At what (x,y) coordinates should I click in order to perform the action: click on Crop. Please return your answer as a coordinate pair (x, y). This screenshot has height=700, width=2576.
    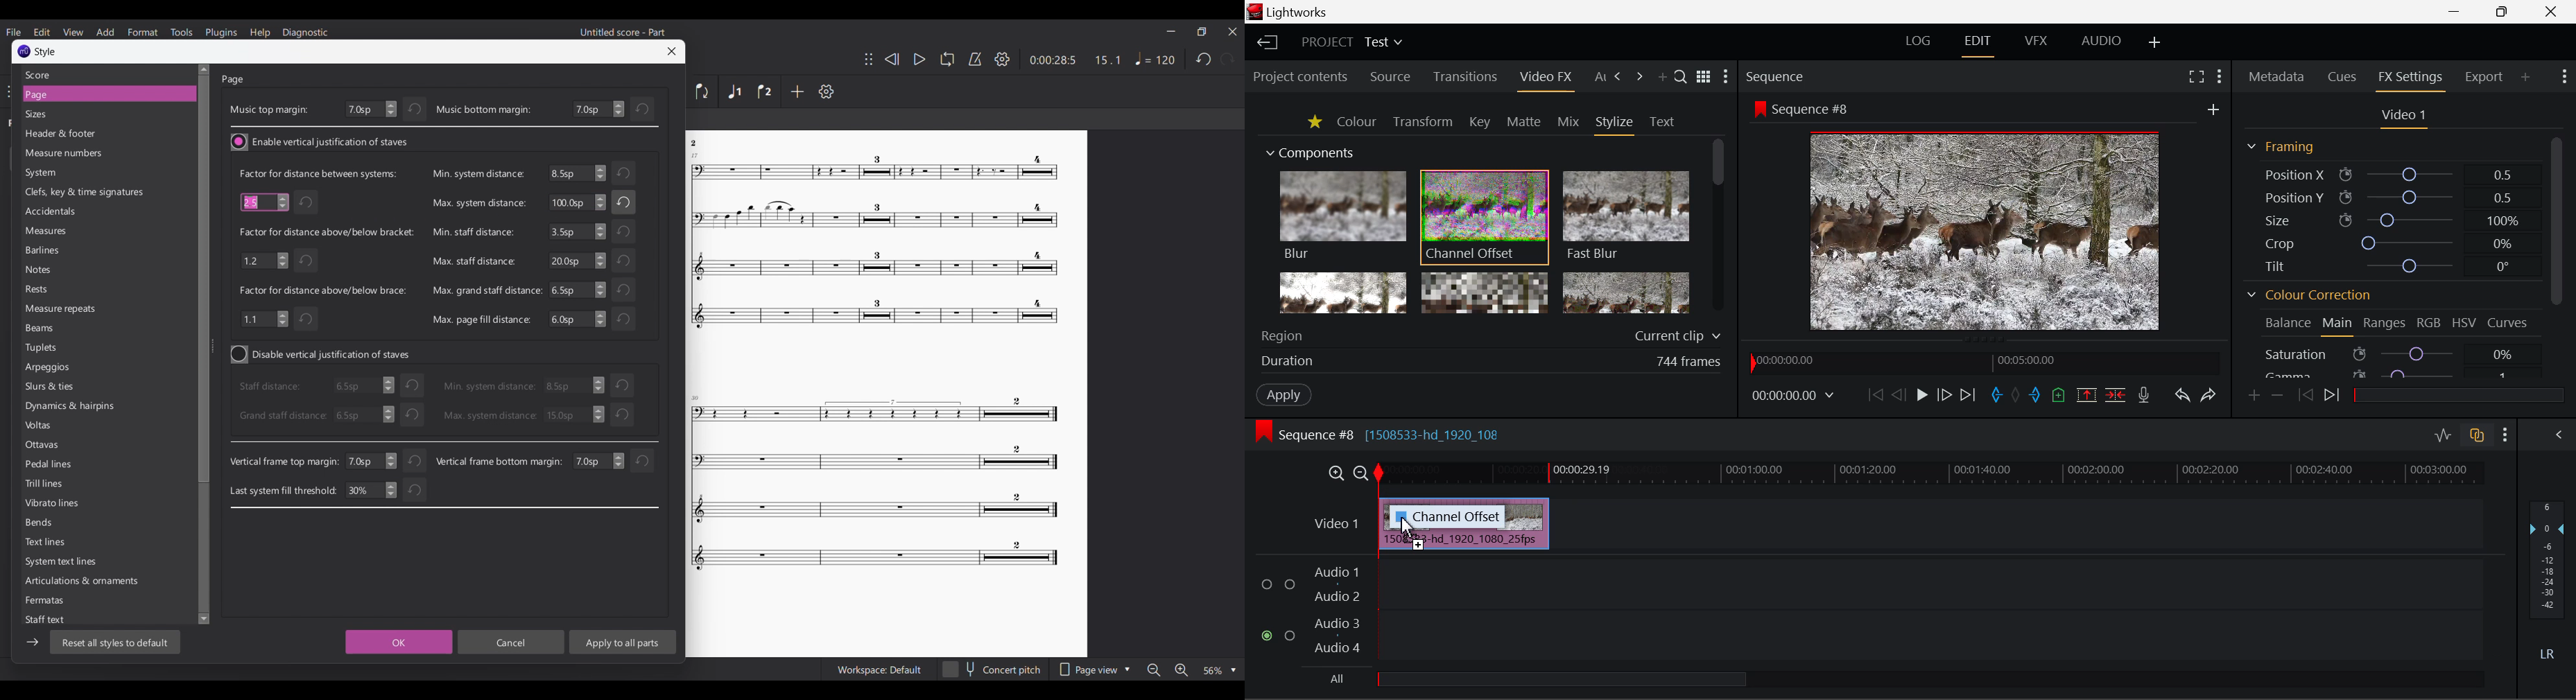
    Looking at the image, I should click on (2390, 243).